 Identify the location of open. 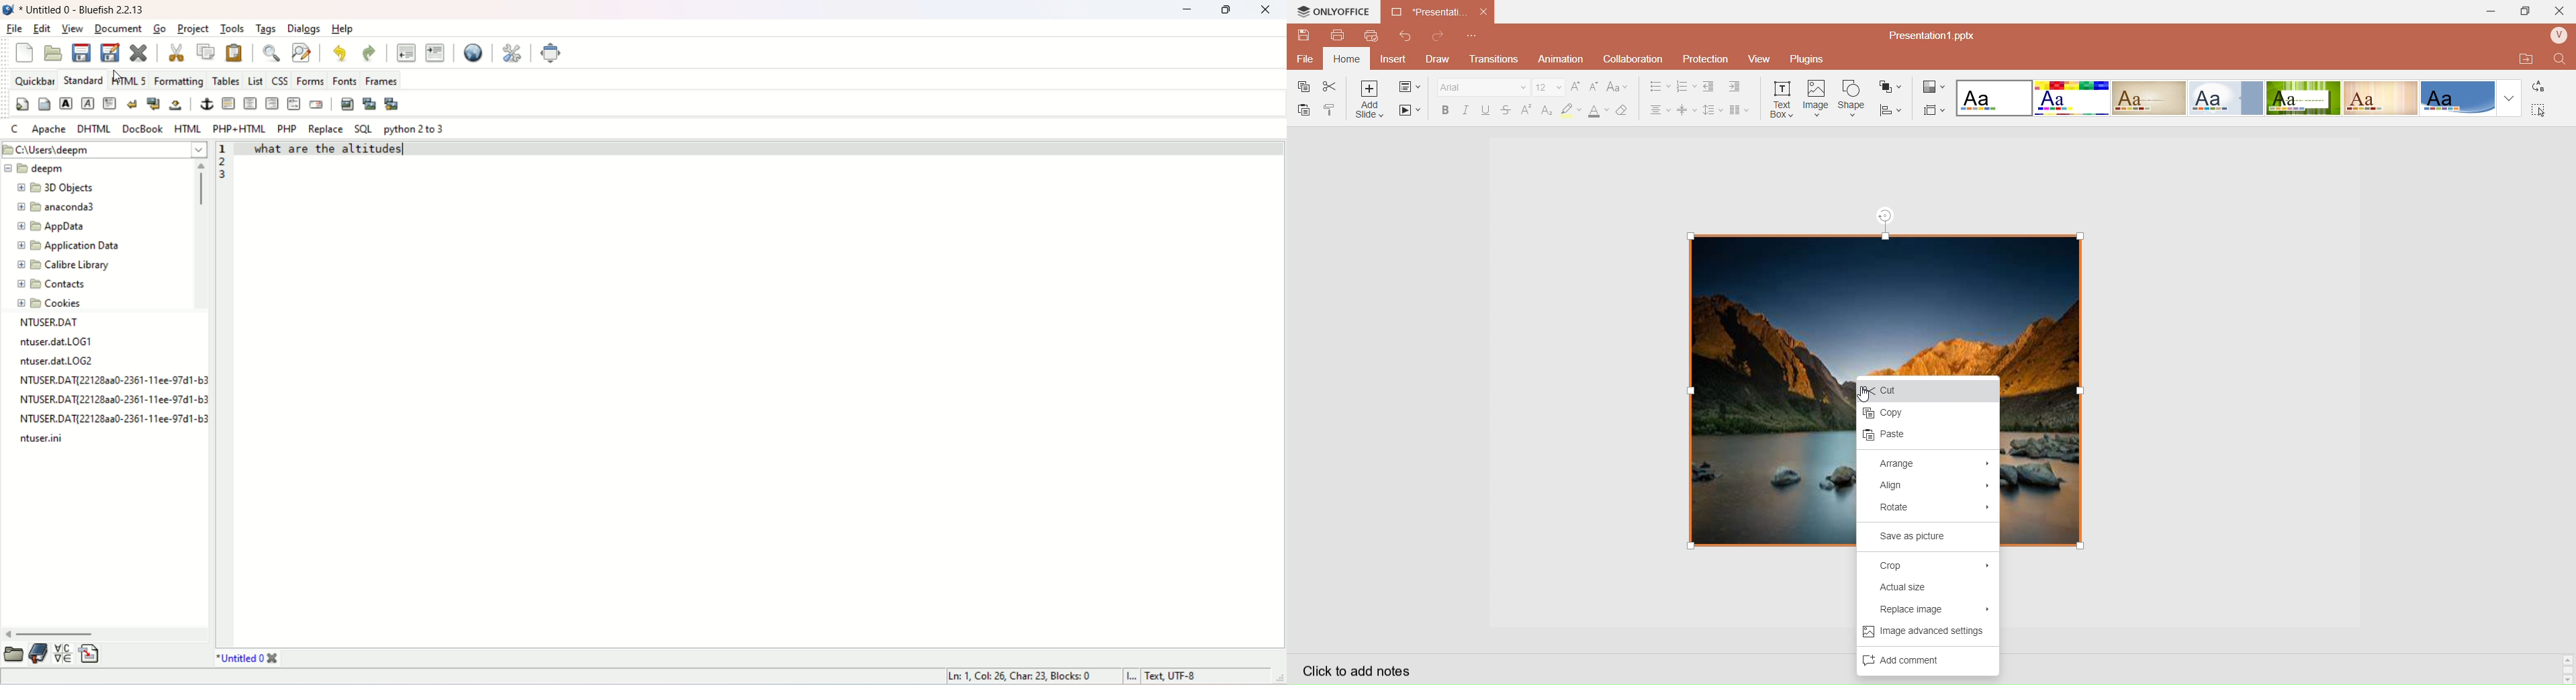
(15, 654).